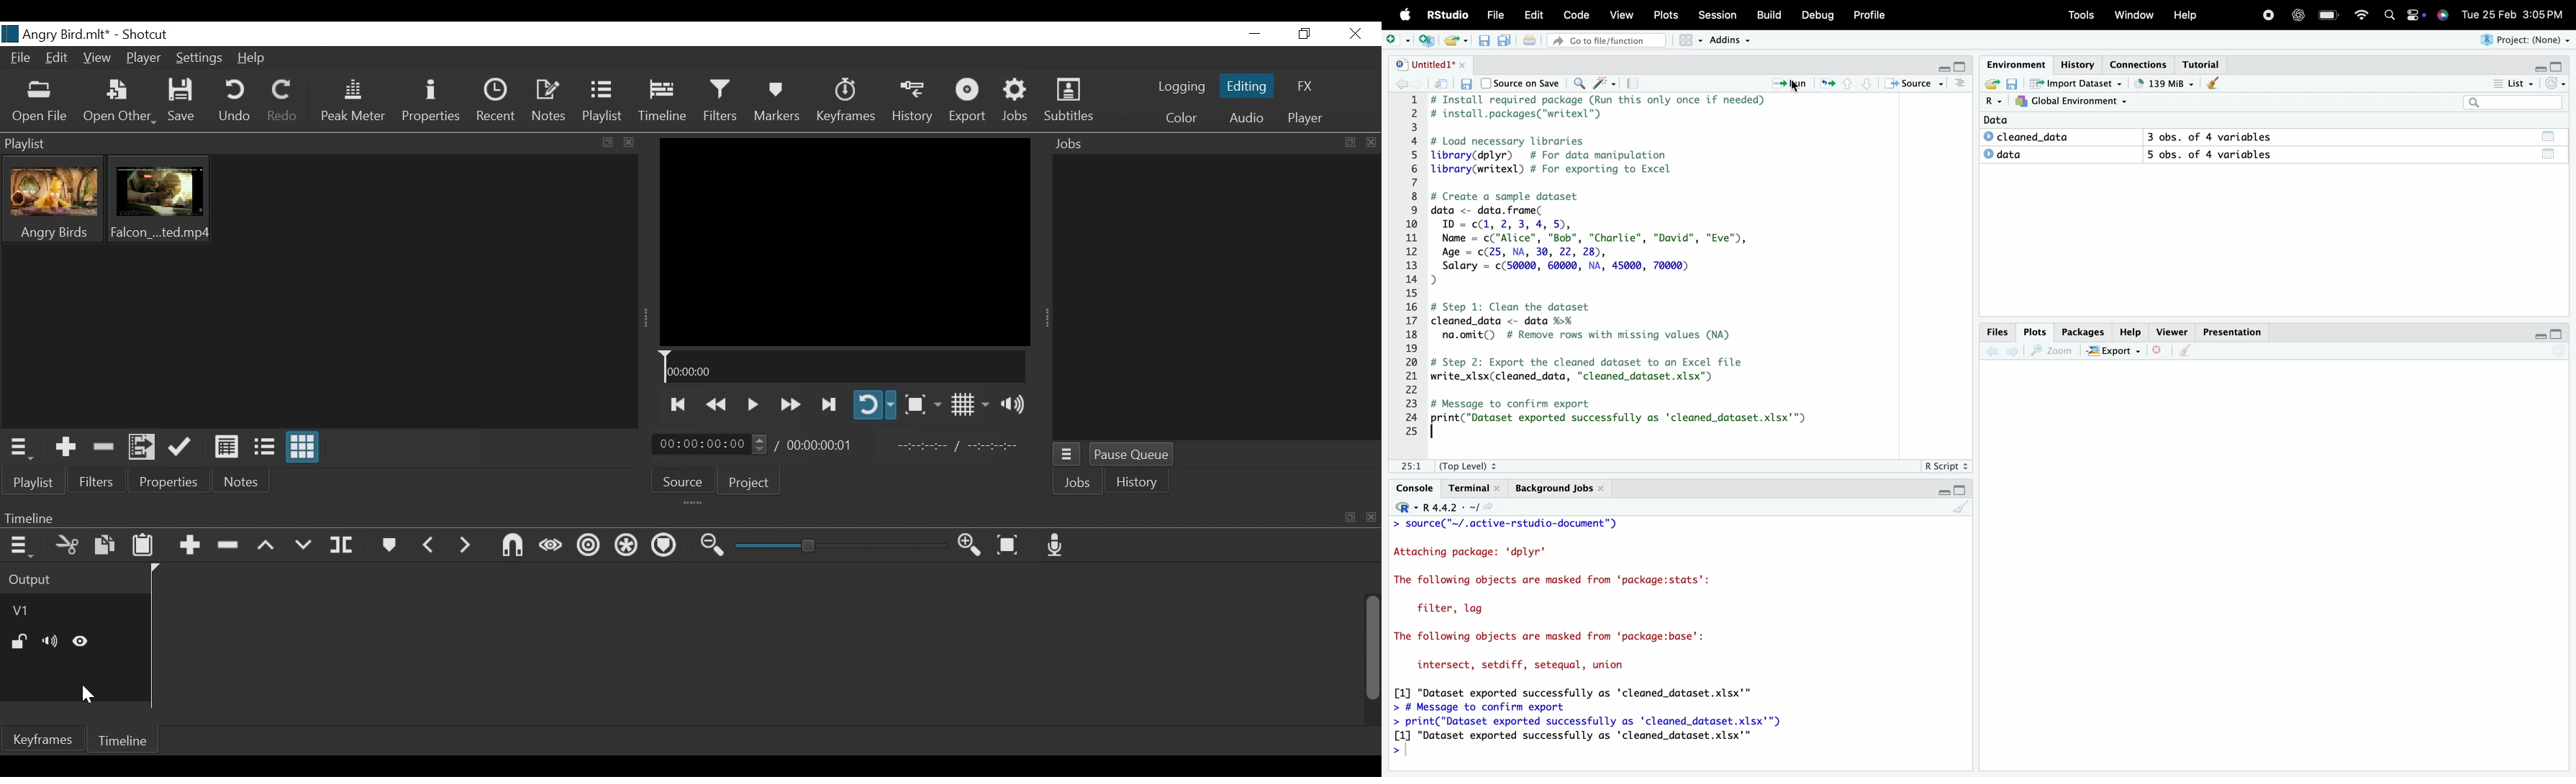 The width and height of the screenshot is (2576, 784). What do you see at coordinates (2515, 84) in the screenshot?
I see `List` at bounding box center [2515, 84].